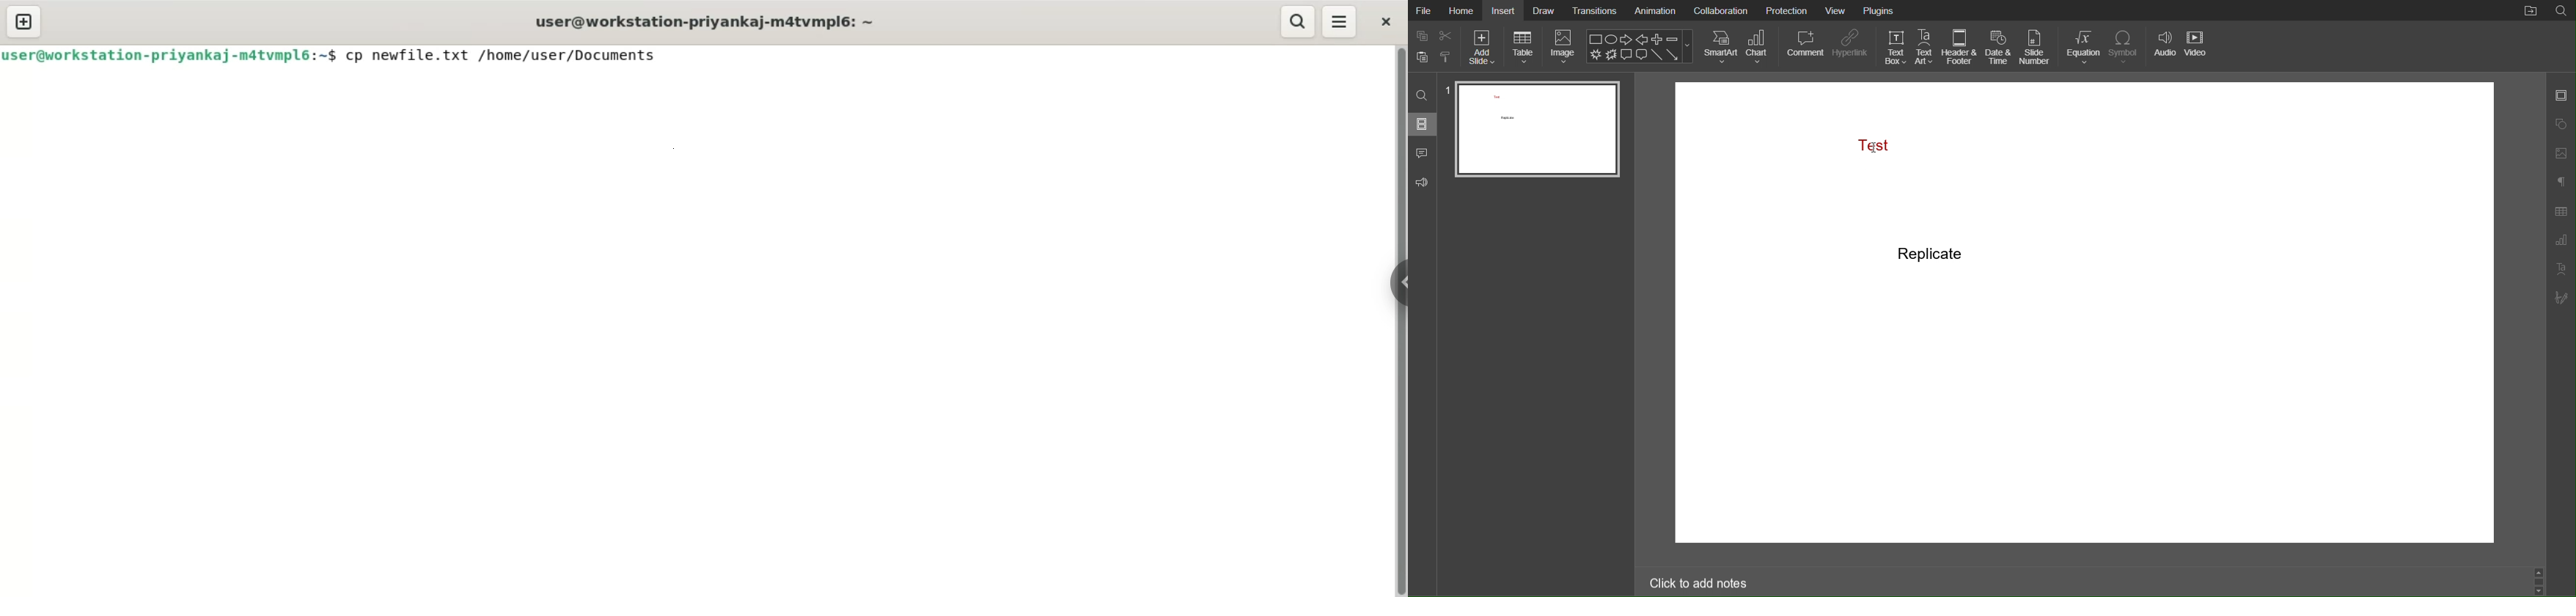 Image resolution: width=2576 pixels, height=616 pixels. What do you see at coordinates (2561, 151) in the screenshot?
I see `Images` at bounding box center [2561, 151].